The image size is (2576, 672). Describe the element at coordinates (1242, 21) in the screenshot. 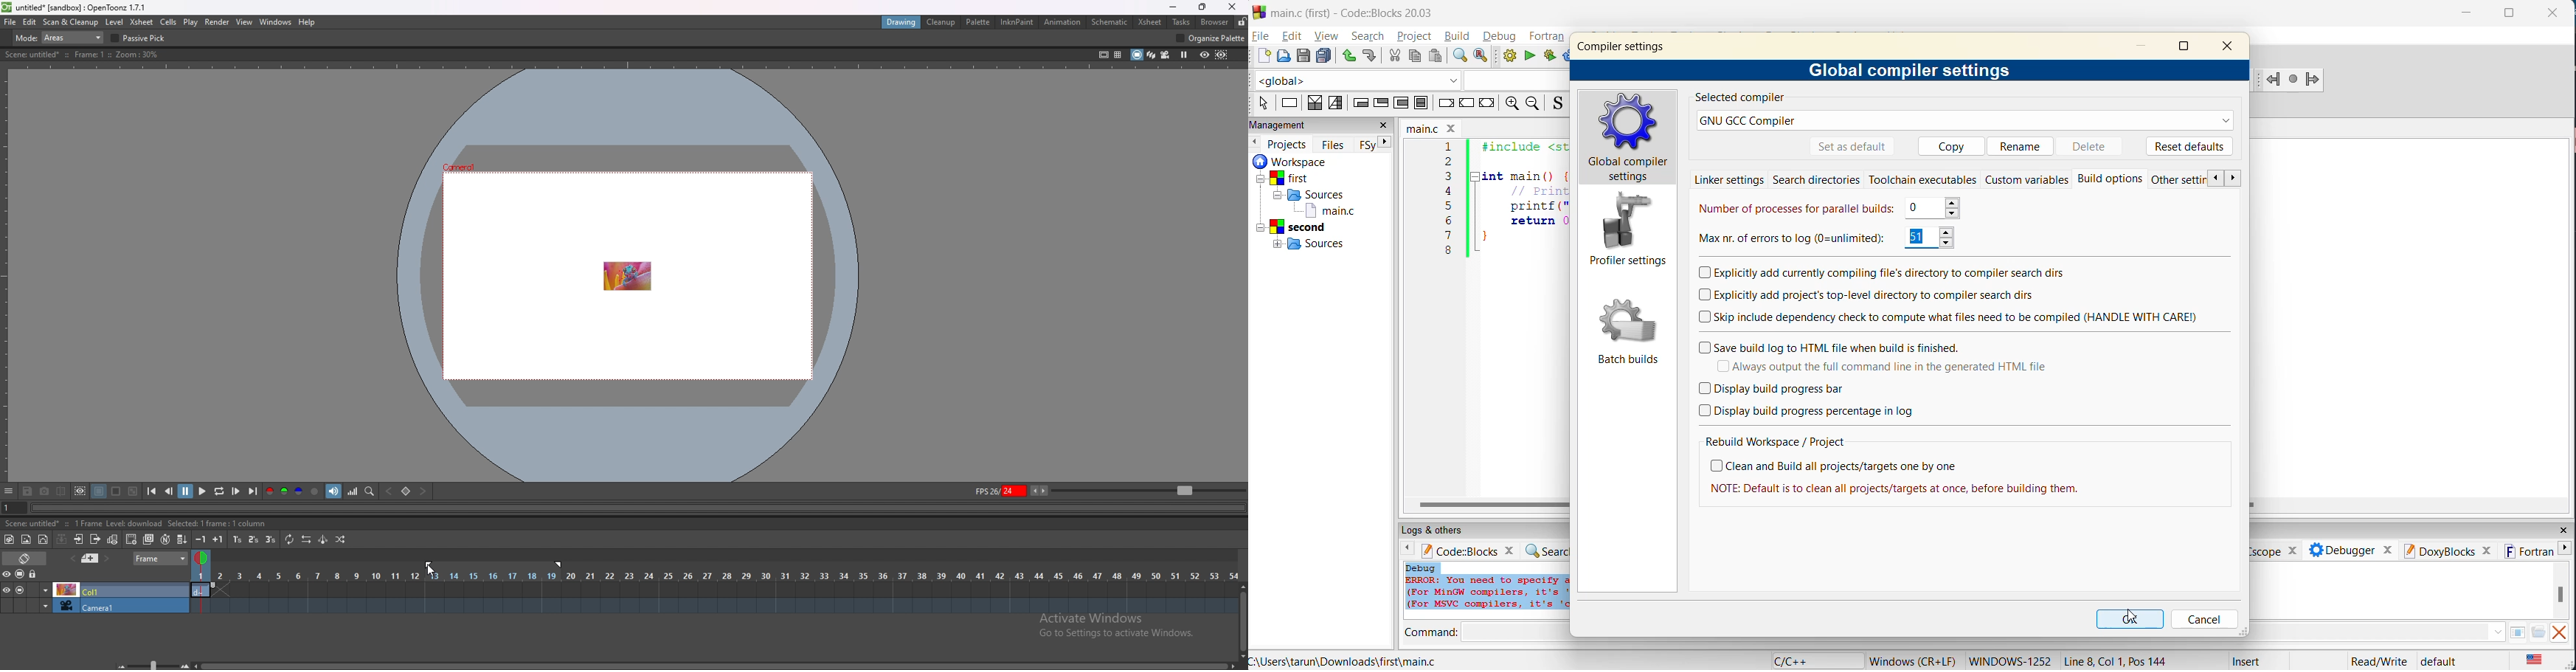

I see `lock` at that location.